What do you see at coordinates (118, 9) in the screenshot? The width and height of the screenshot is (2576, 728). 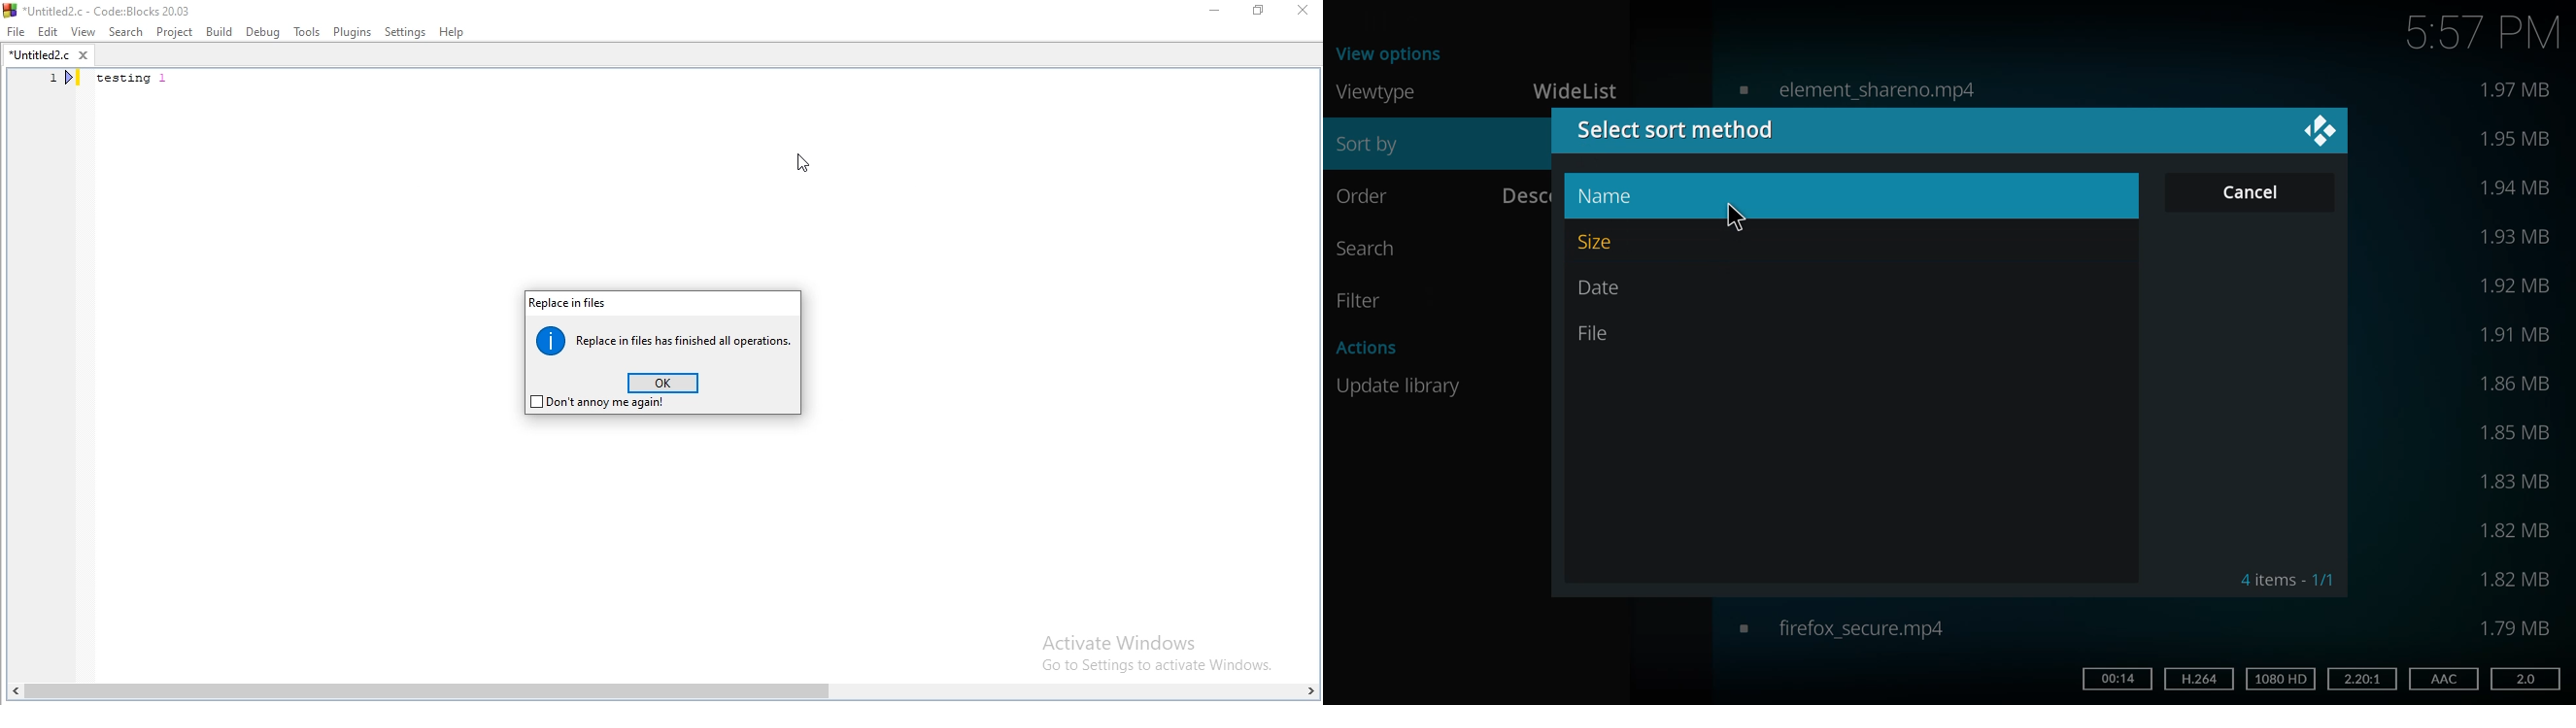 I see `*Untitled2.c - Code::Blocks 20.03` at bounding box center [118, 9].